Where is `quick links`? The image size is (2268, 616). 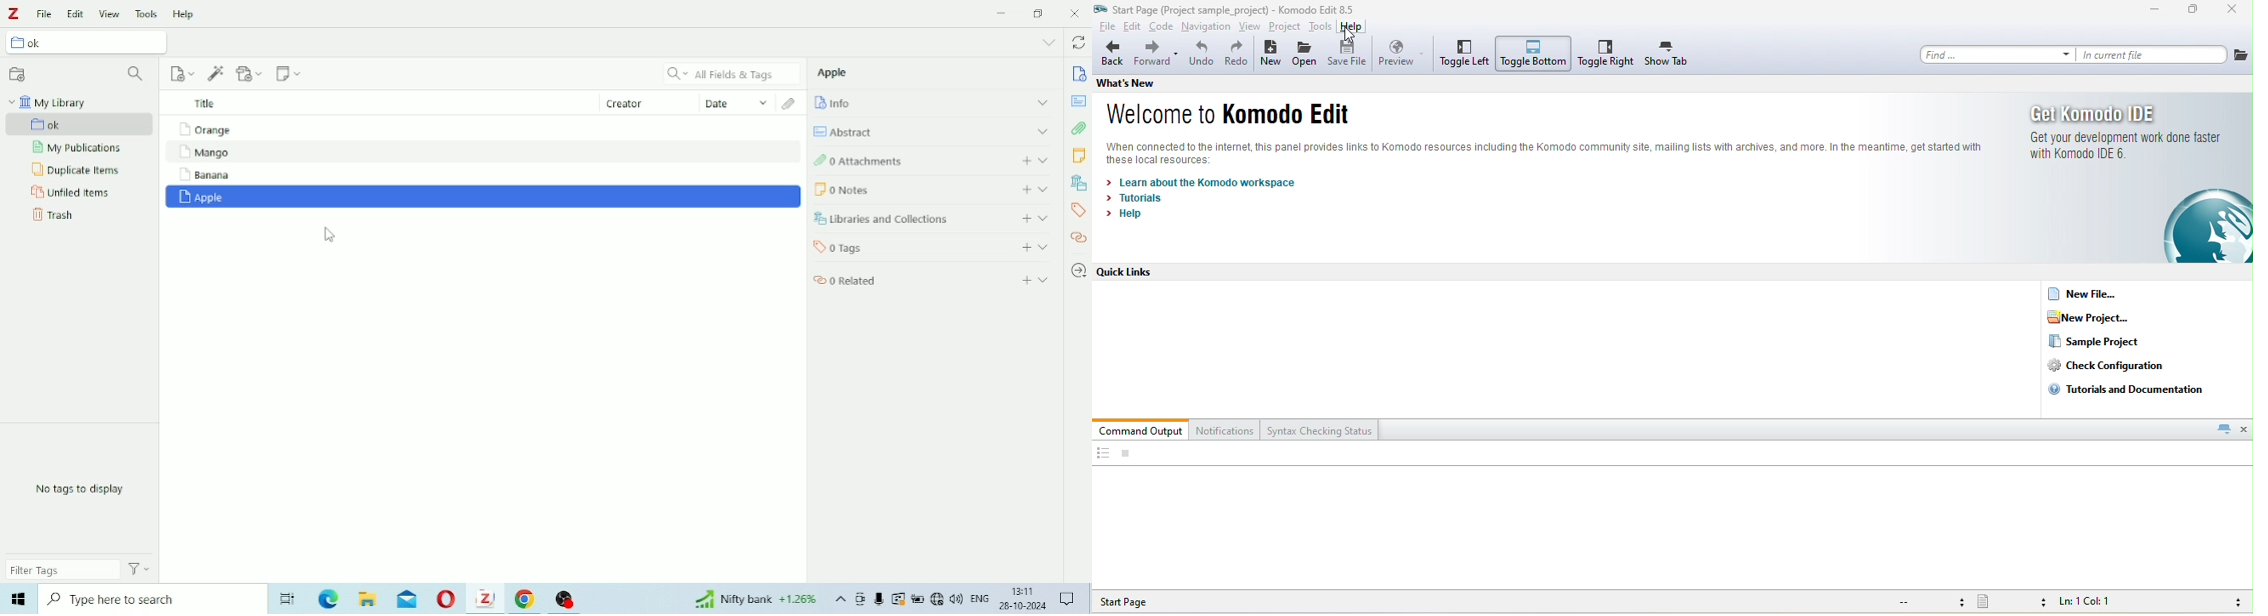 quick links is located at coordinates (1134, 272).